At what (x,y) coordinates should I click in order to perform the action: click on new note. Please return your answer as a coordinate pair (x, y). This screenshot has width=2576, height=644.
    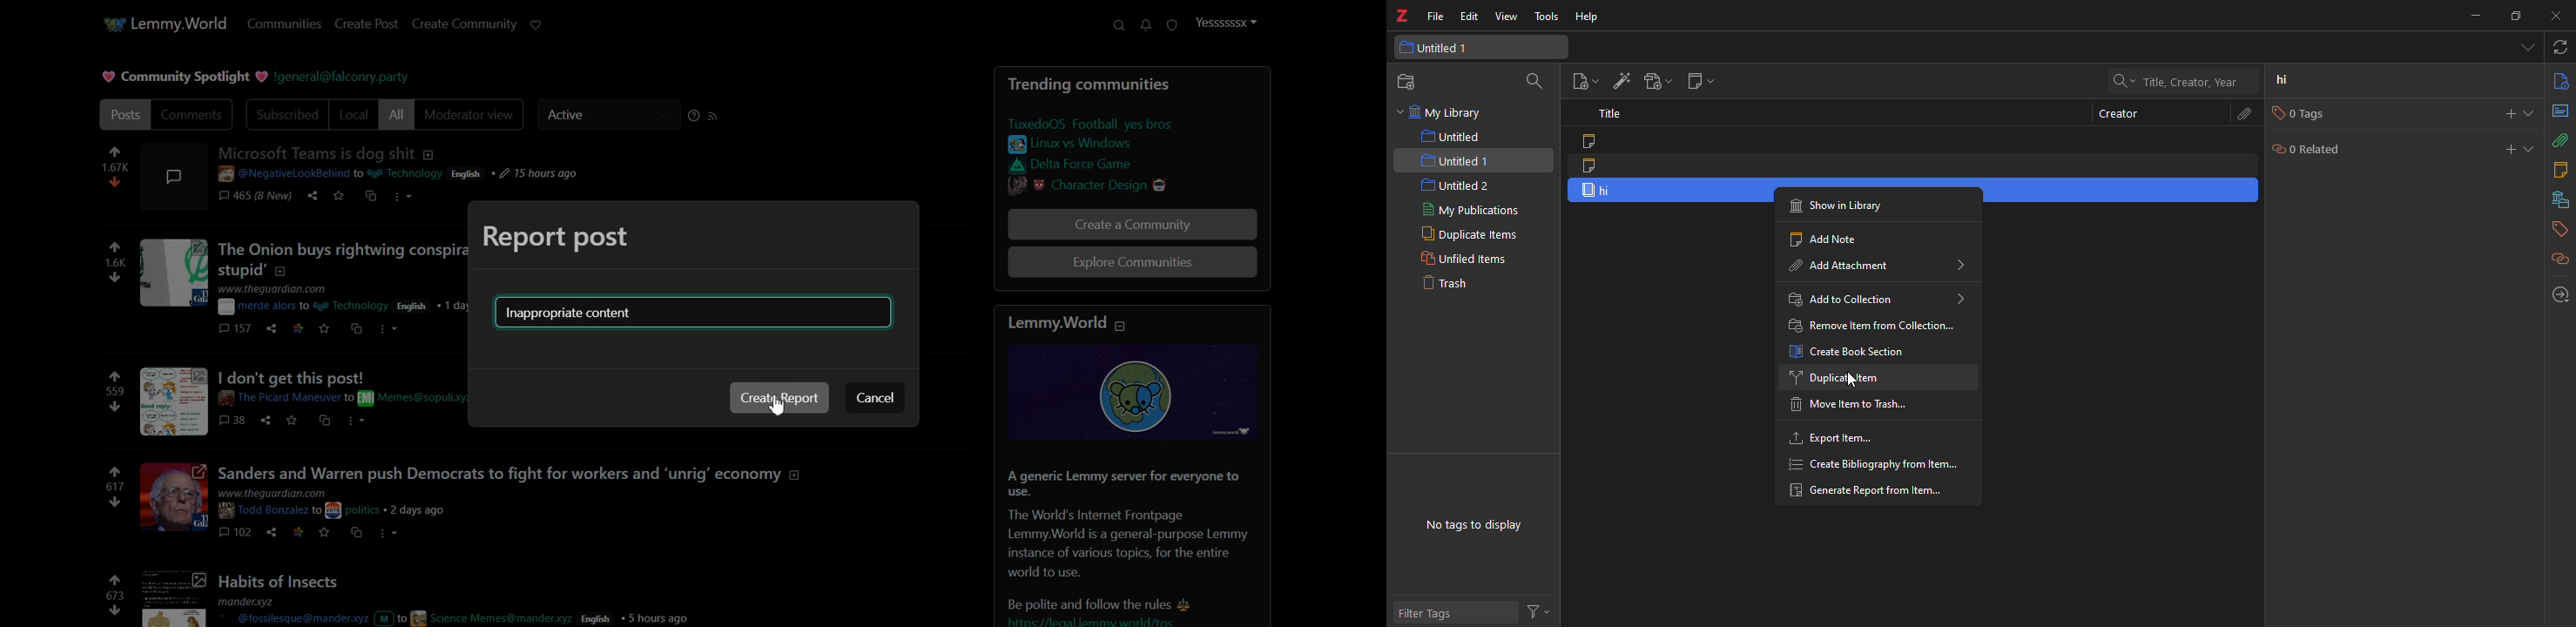
    Looking at the image, I should click on (1702, 81).